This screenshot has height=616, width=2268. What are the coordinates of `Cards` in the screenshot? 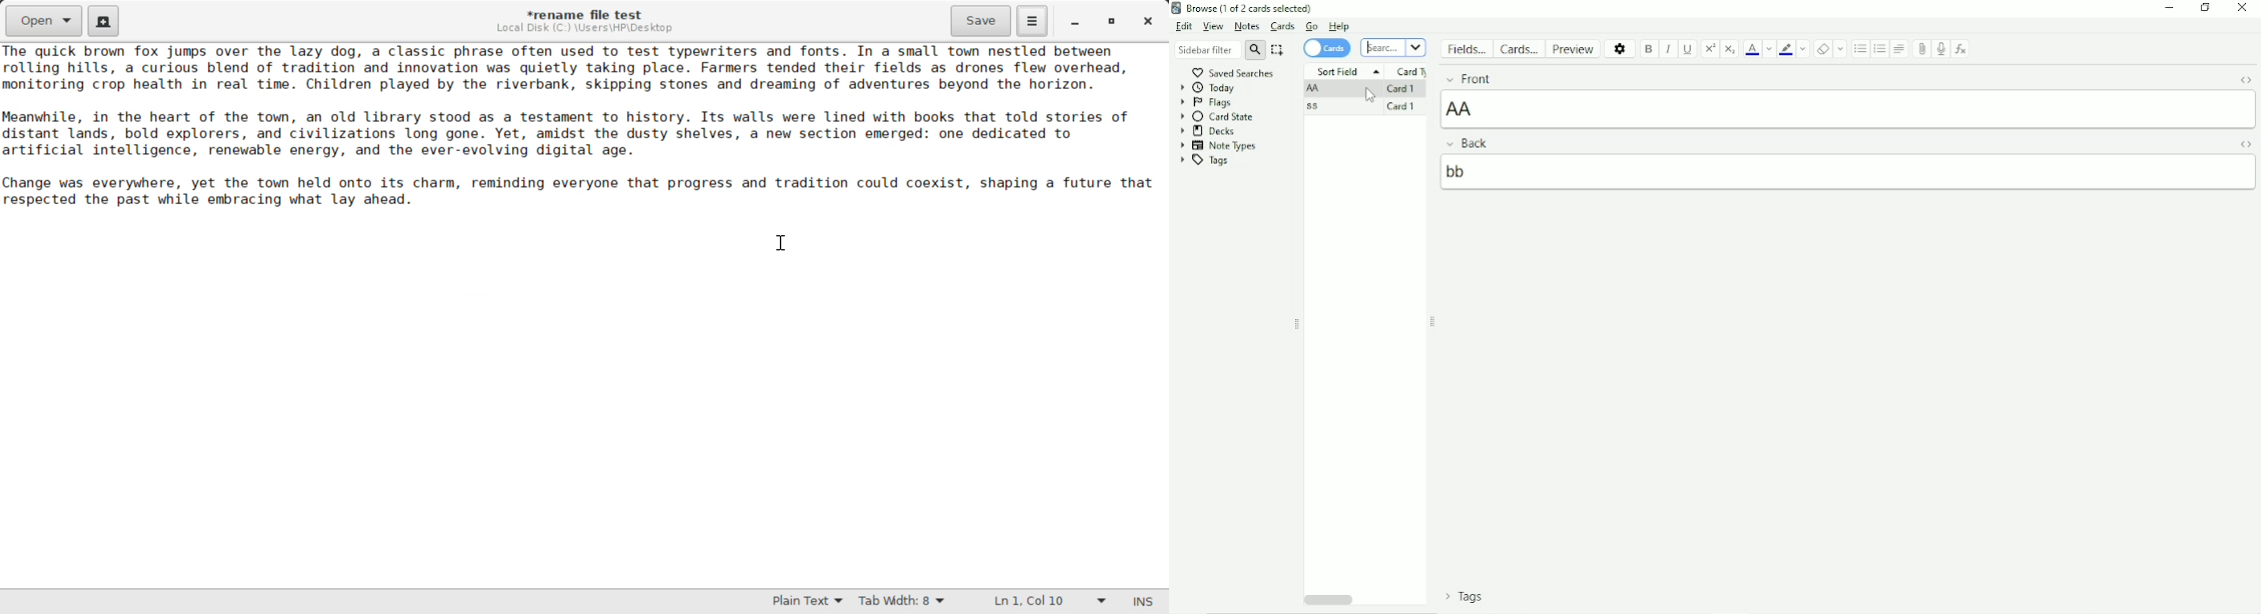 It's located at (1283, 27).